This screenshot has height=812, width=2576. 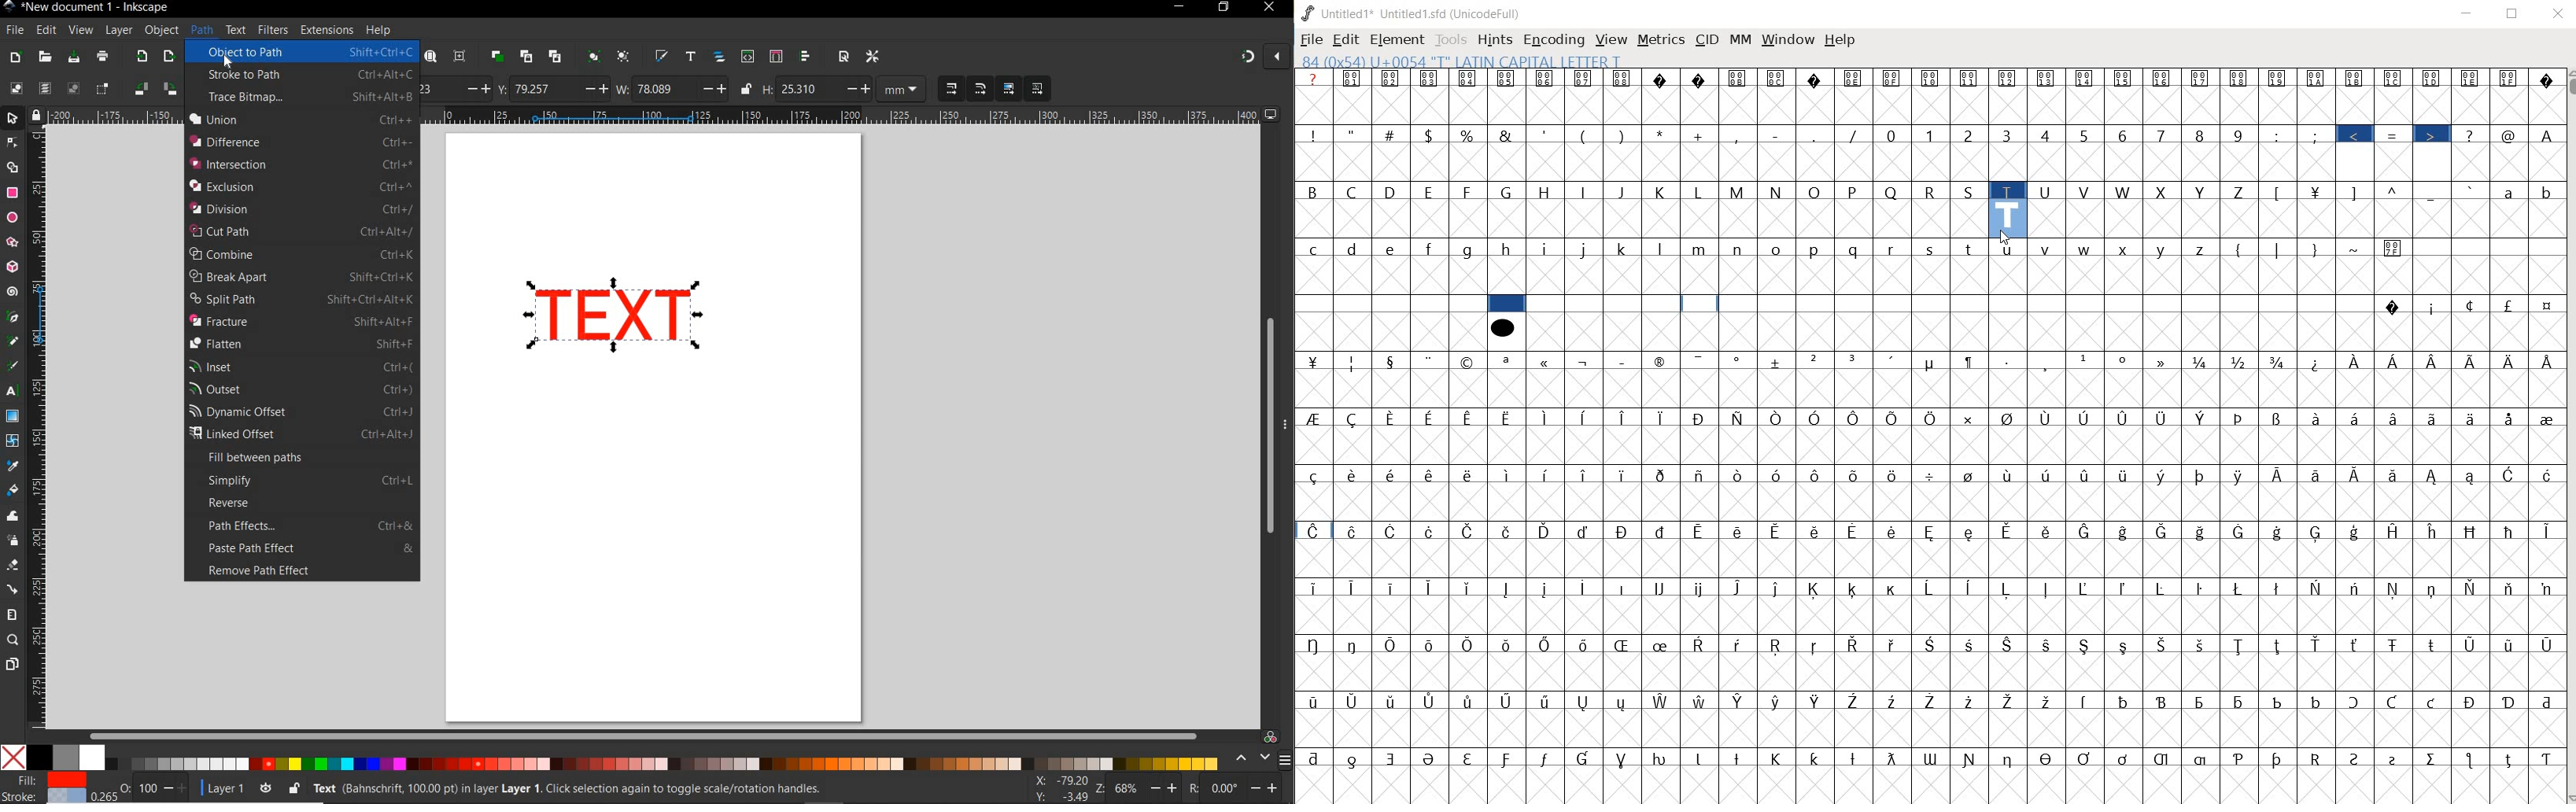 What do you see at coordinates (1353, 79) in the screenshot?
I see `Symbol` at bounding box center [1353, 79].